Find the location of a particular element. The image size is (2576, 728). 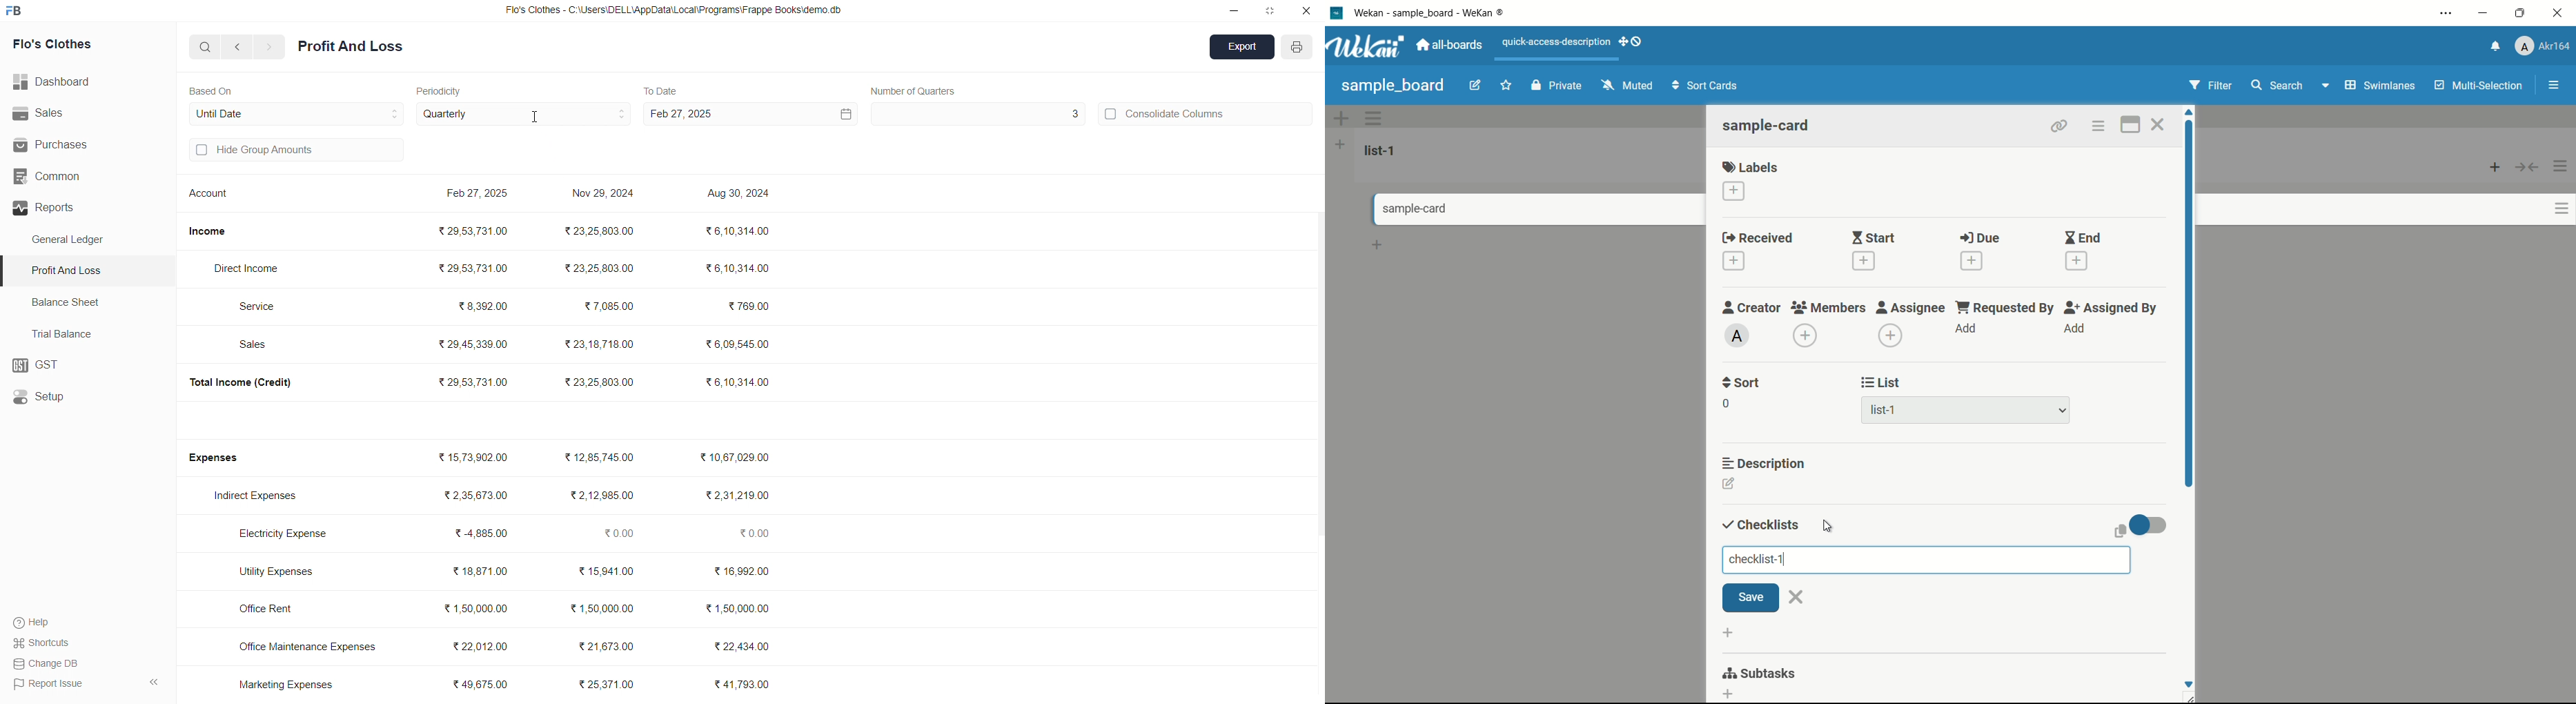

To Date is located at coordinates (660, 90).